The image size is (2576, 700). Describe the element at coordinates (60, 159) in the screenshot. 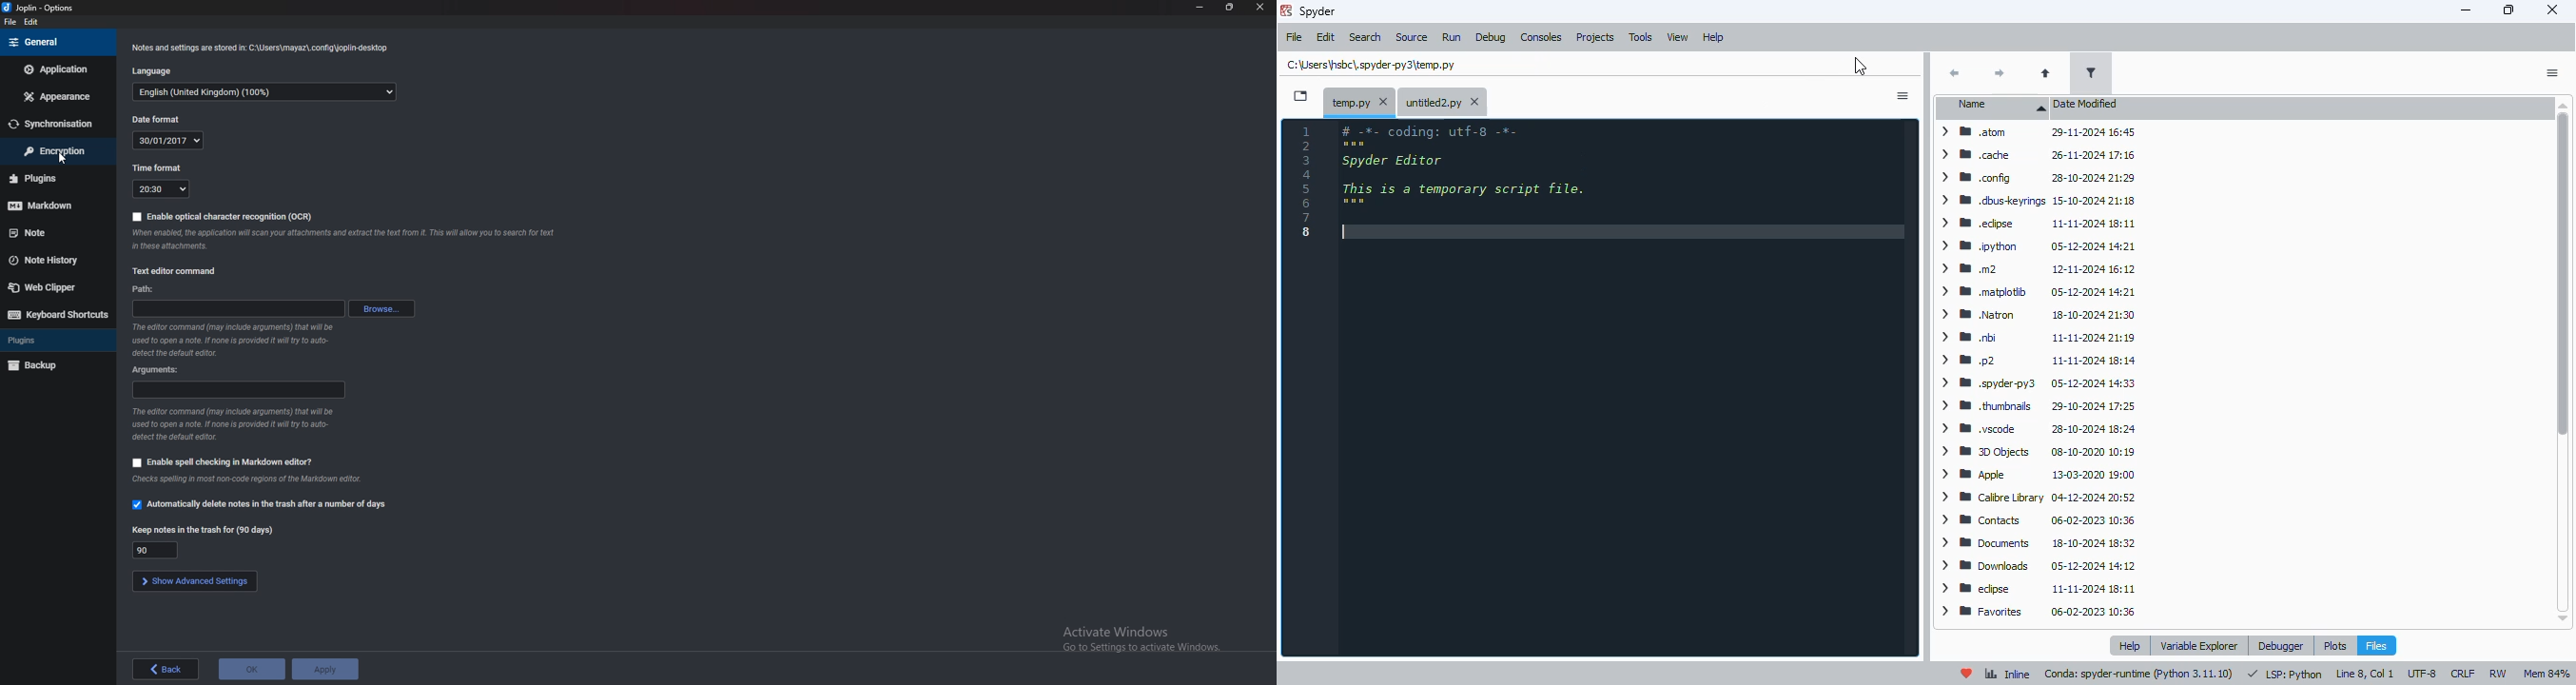

I see `` at that location.